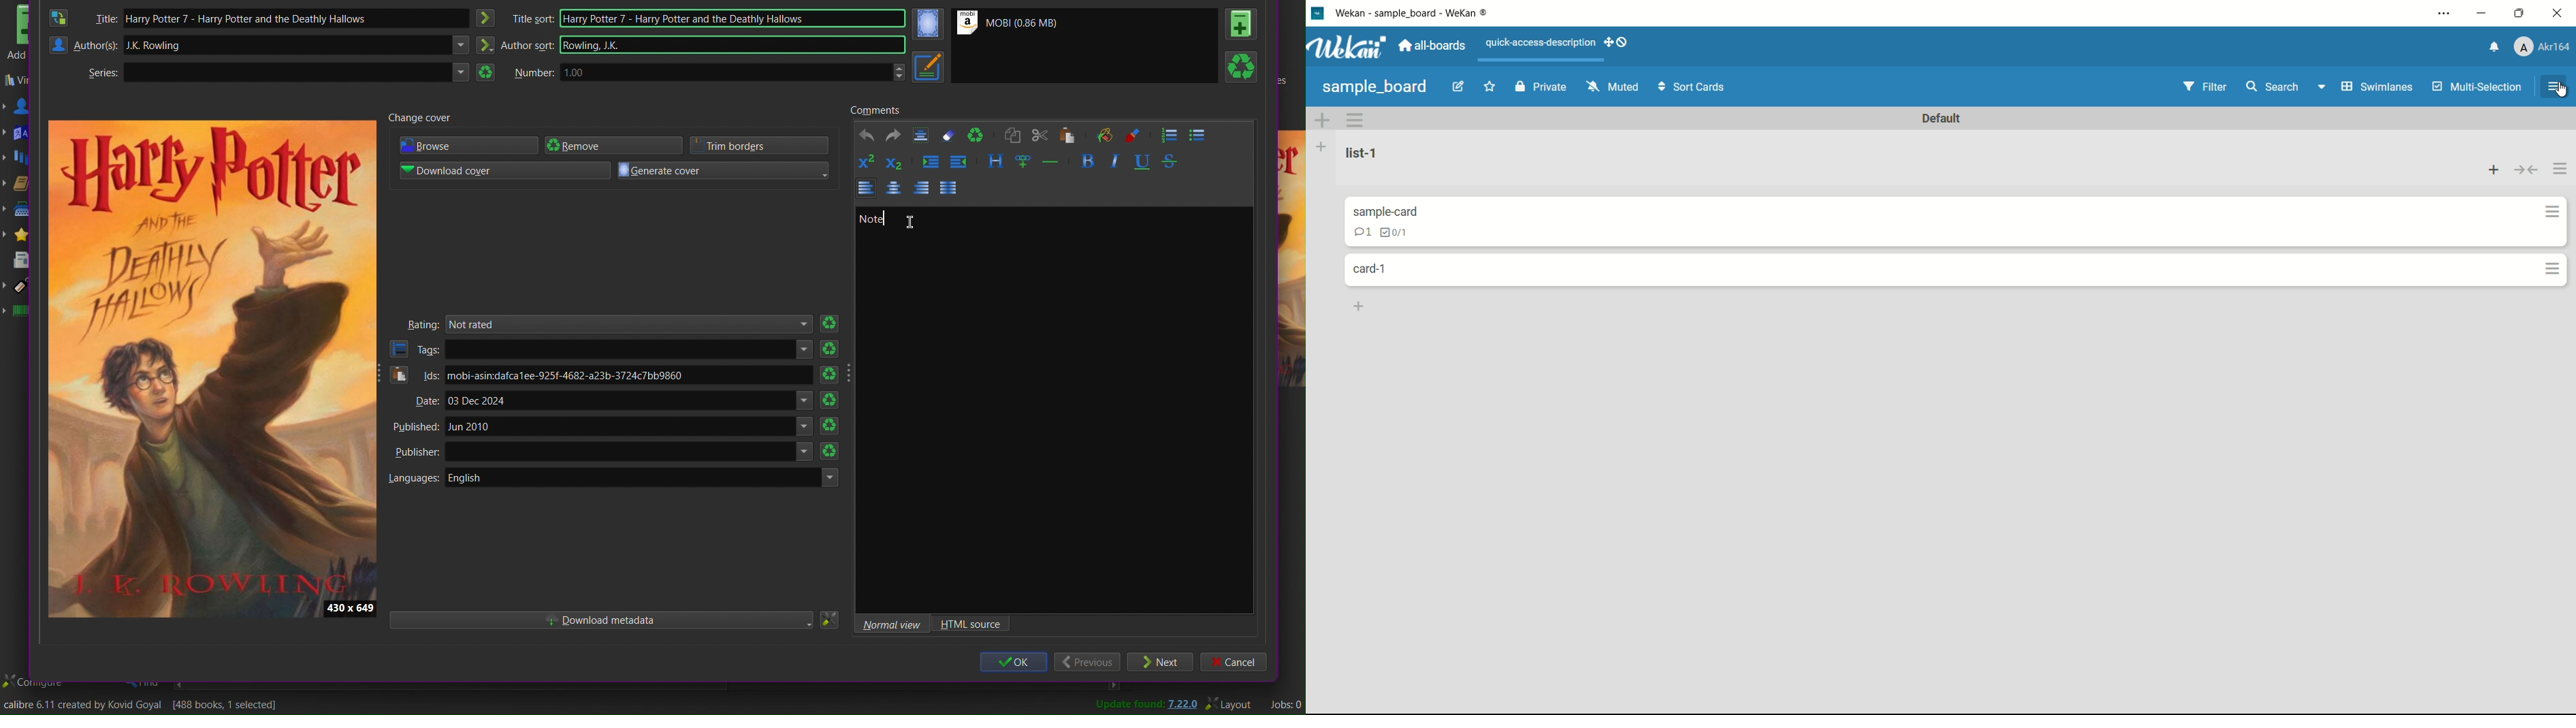 This screenshot has width=2576, height=728. I want to click on Harry Potter 7, so click(732, 18).